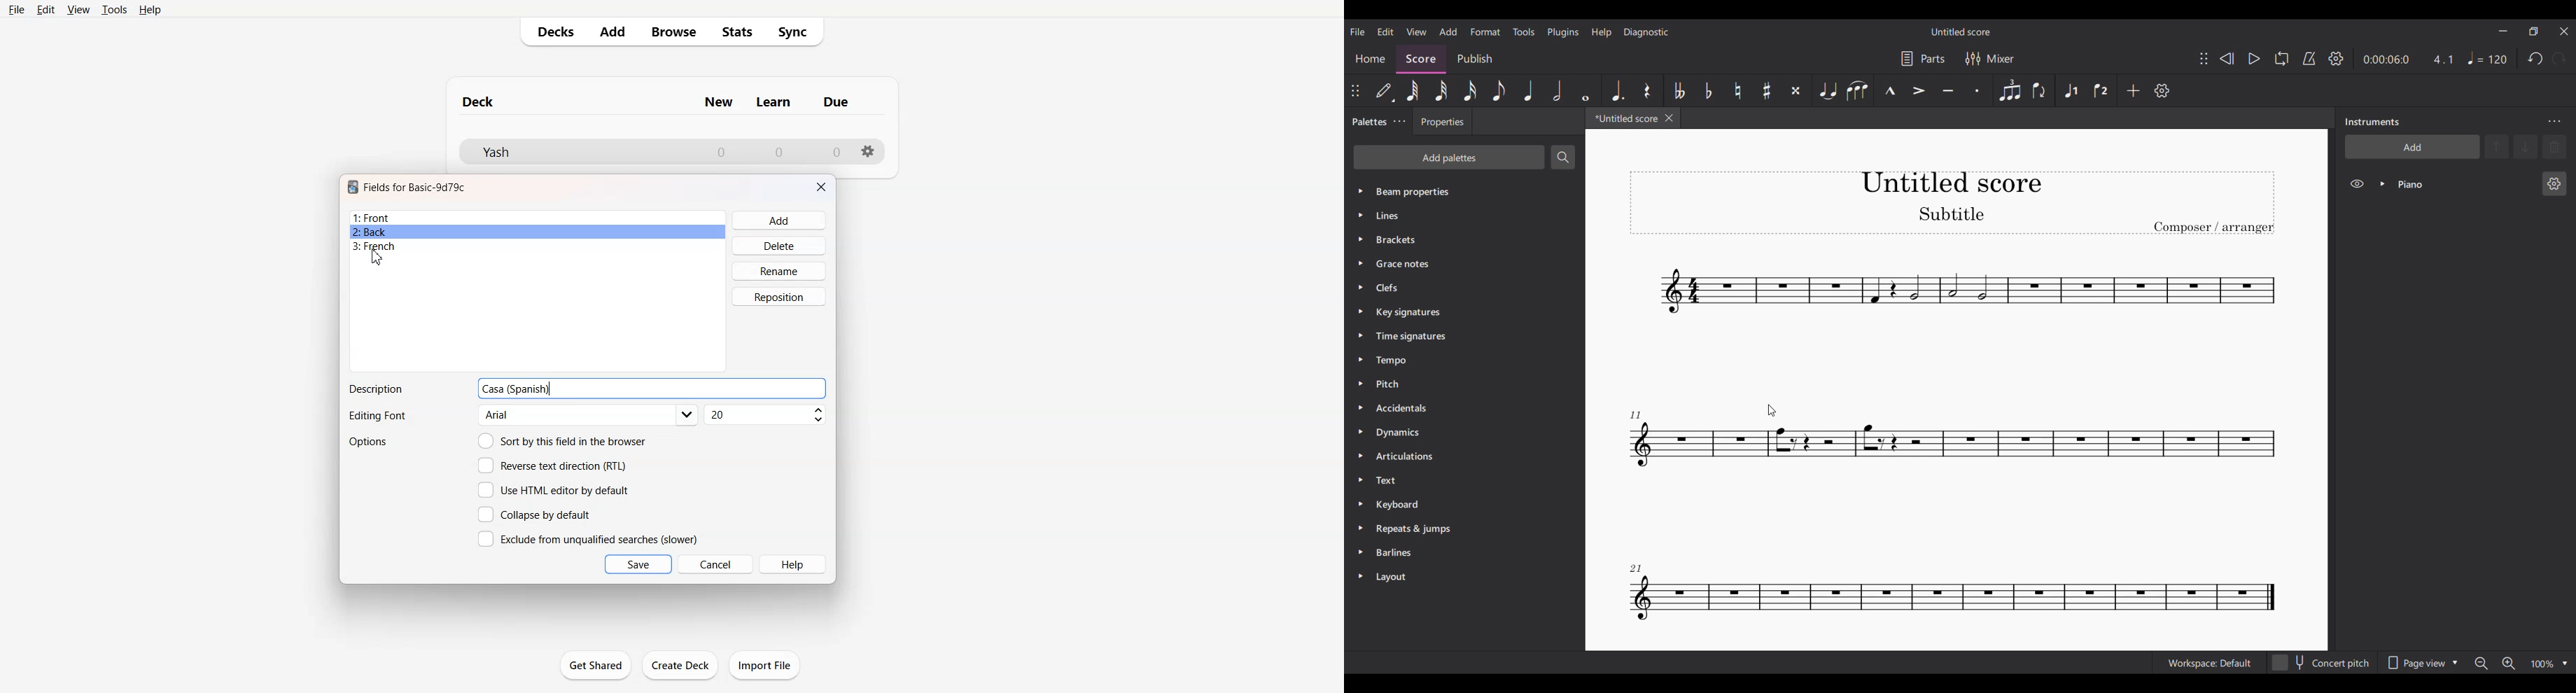  I want to click on Staccato, so click(1977, 90).